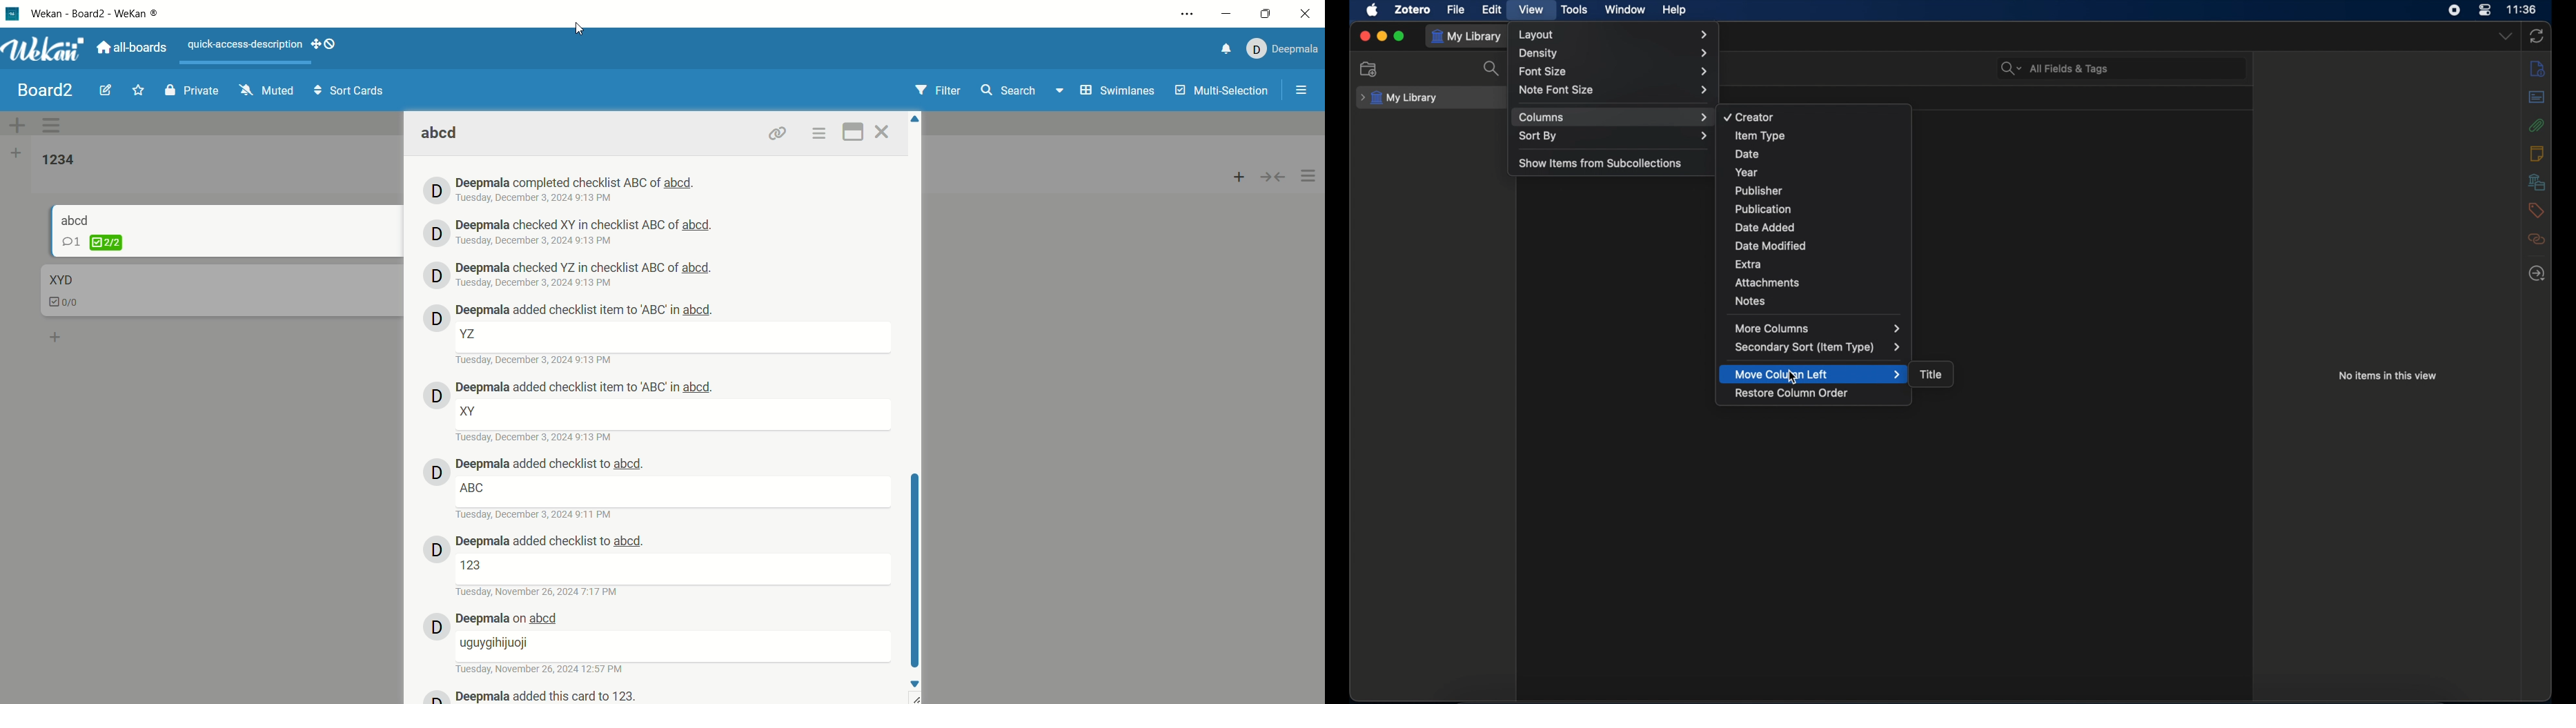 Image resolution: width=2576 pixels, height=728 pixels. Describe the element at coordinates (916, 567) in the screenshot. I see `vertical scroll bar` at that location.